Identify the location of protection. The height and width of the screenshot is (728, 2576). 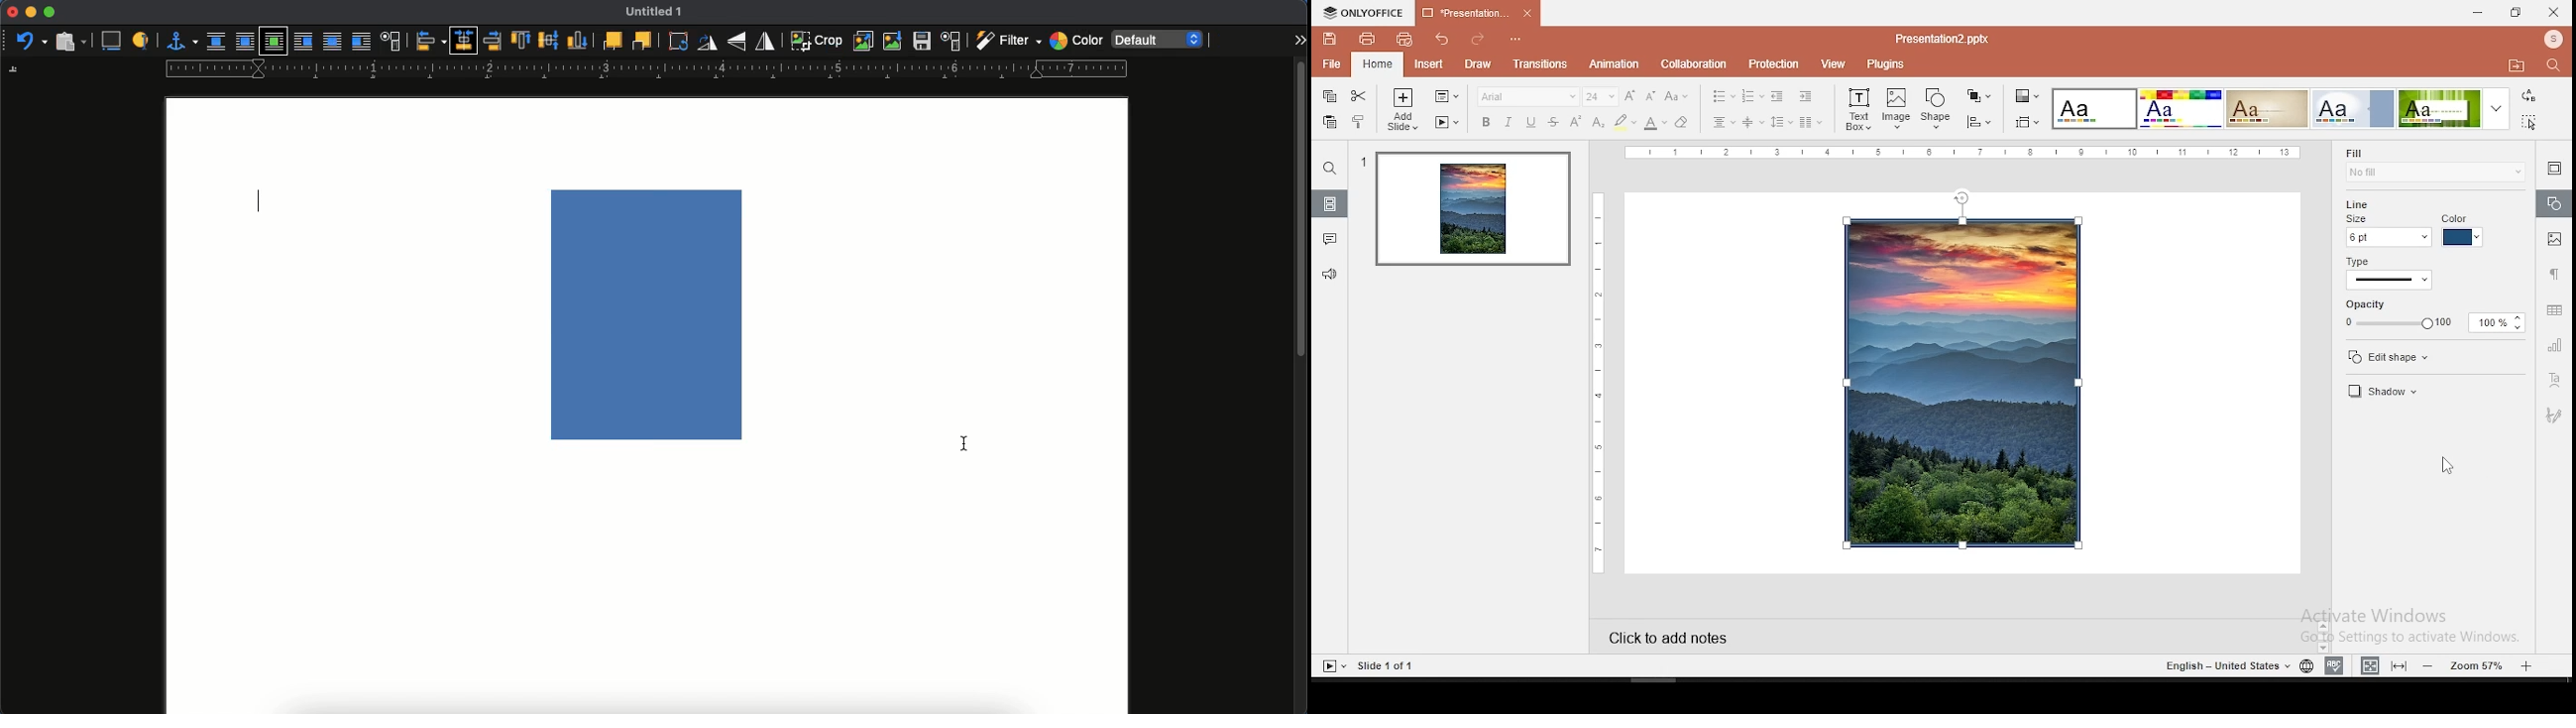
(1775, 65).